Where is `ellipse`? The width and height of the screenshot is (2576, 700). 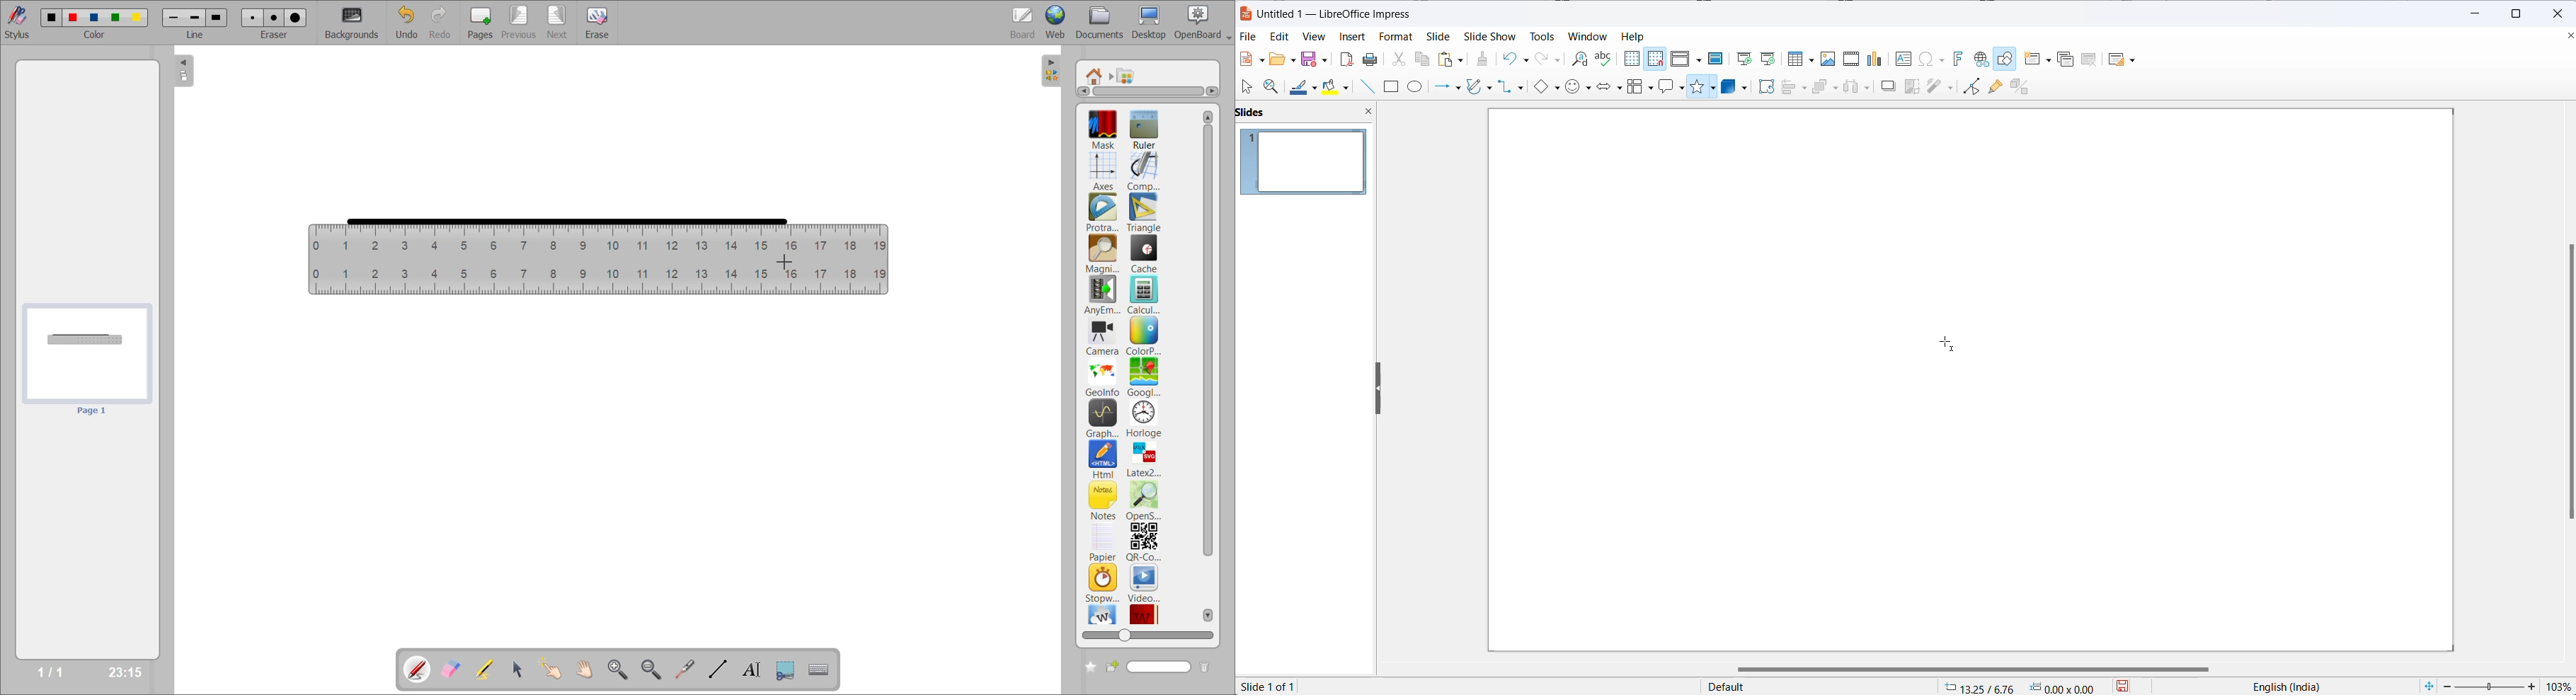 ellipse is located at coordinates (1418, 86).